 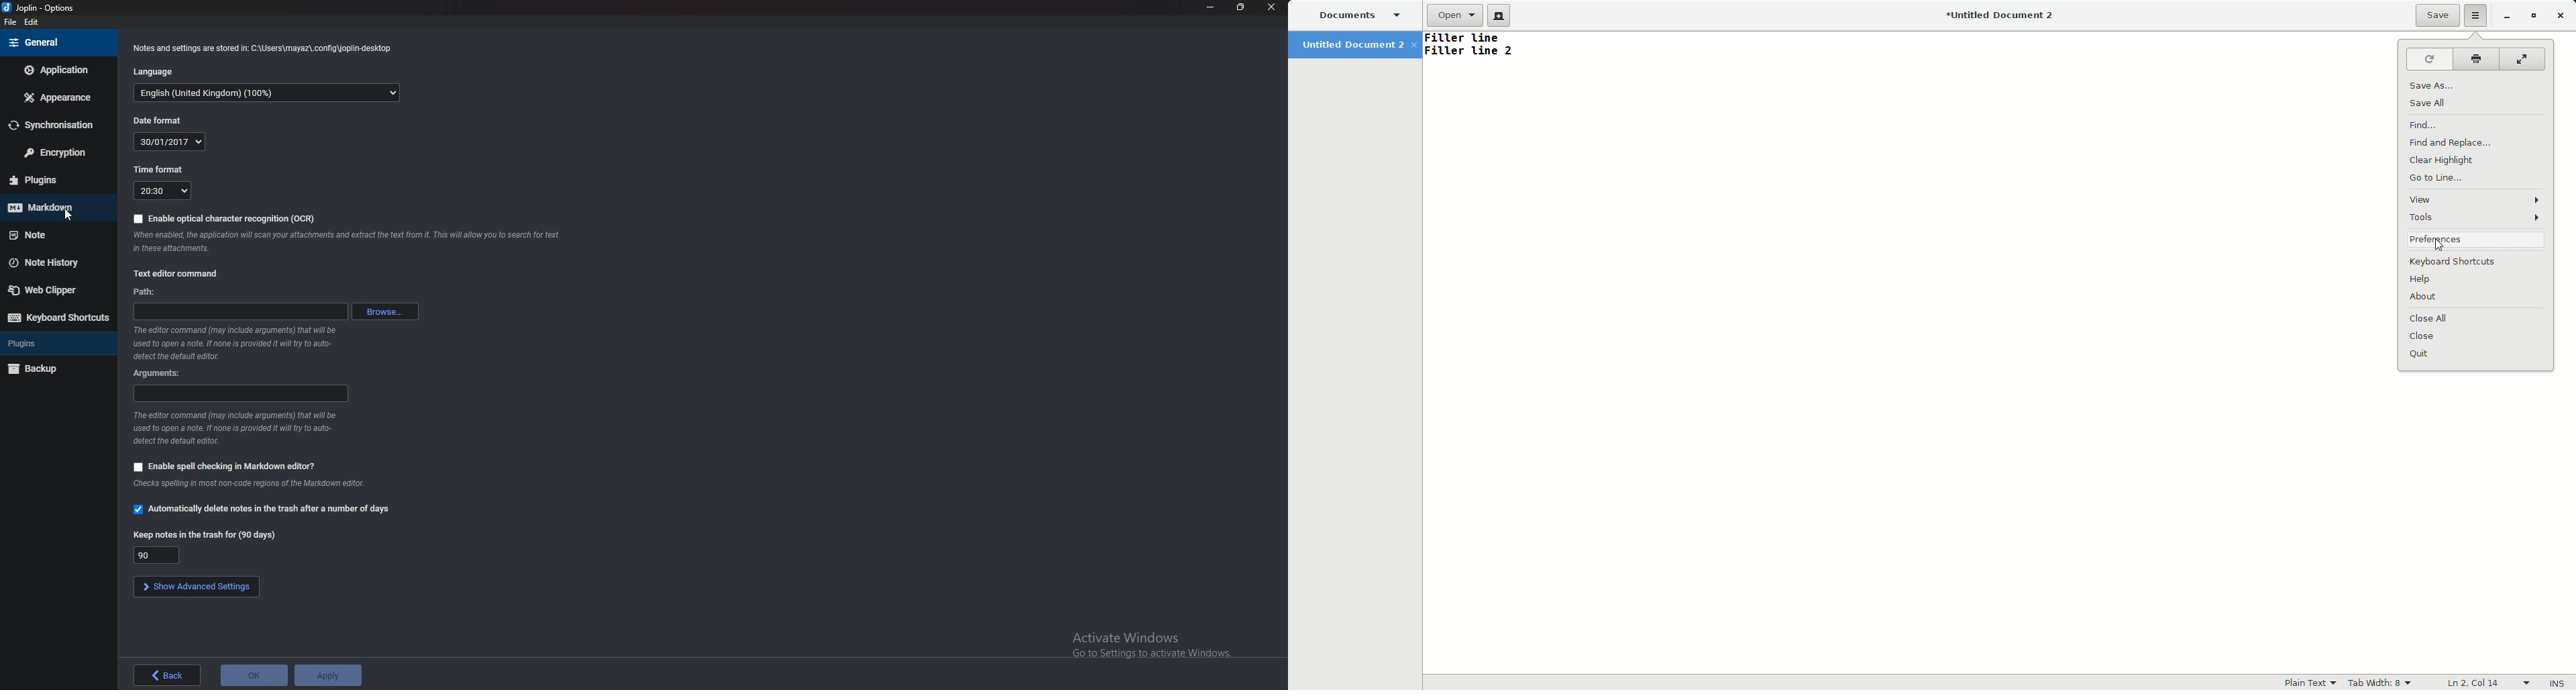 What do you see at coordinates (161, 555) in the screenshot?
I see `Keep notes in the trash` at bounding box center [161, 555].